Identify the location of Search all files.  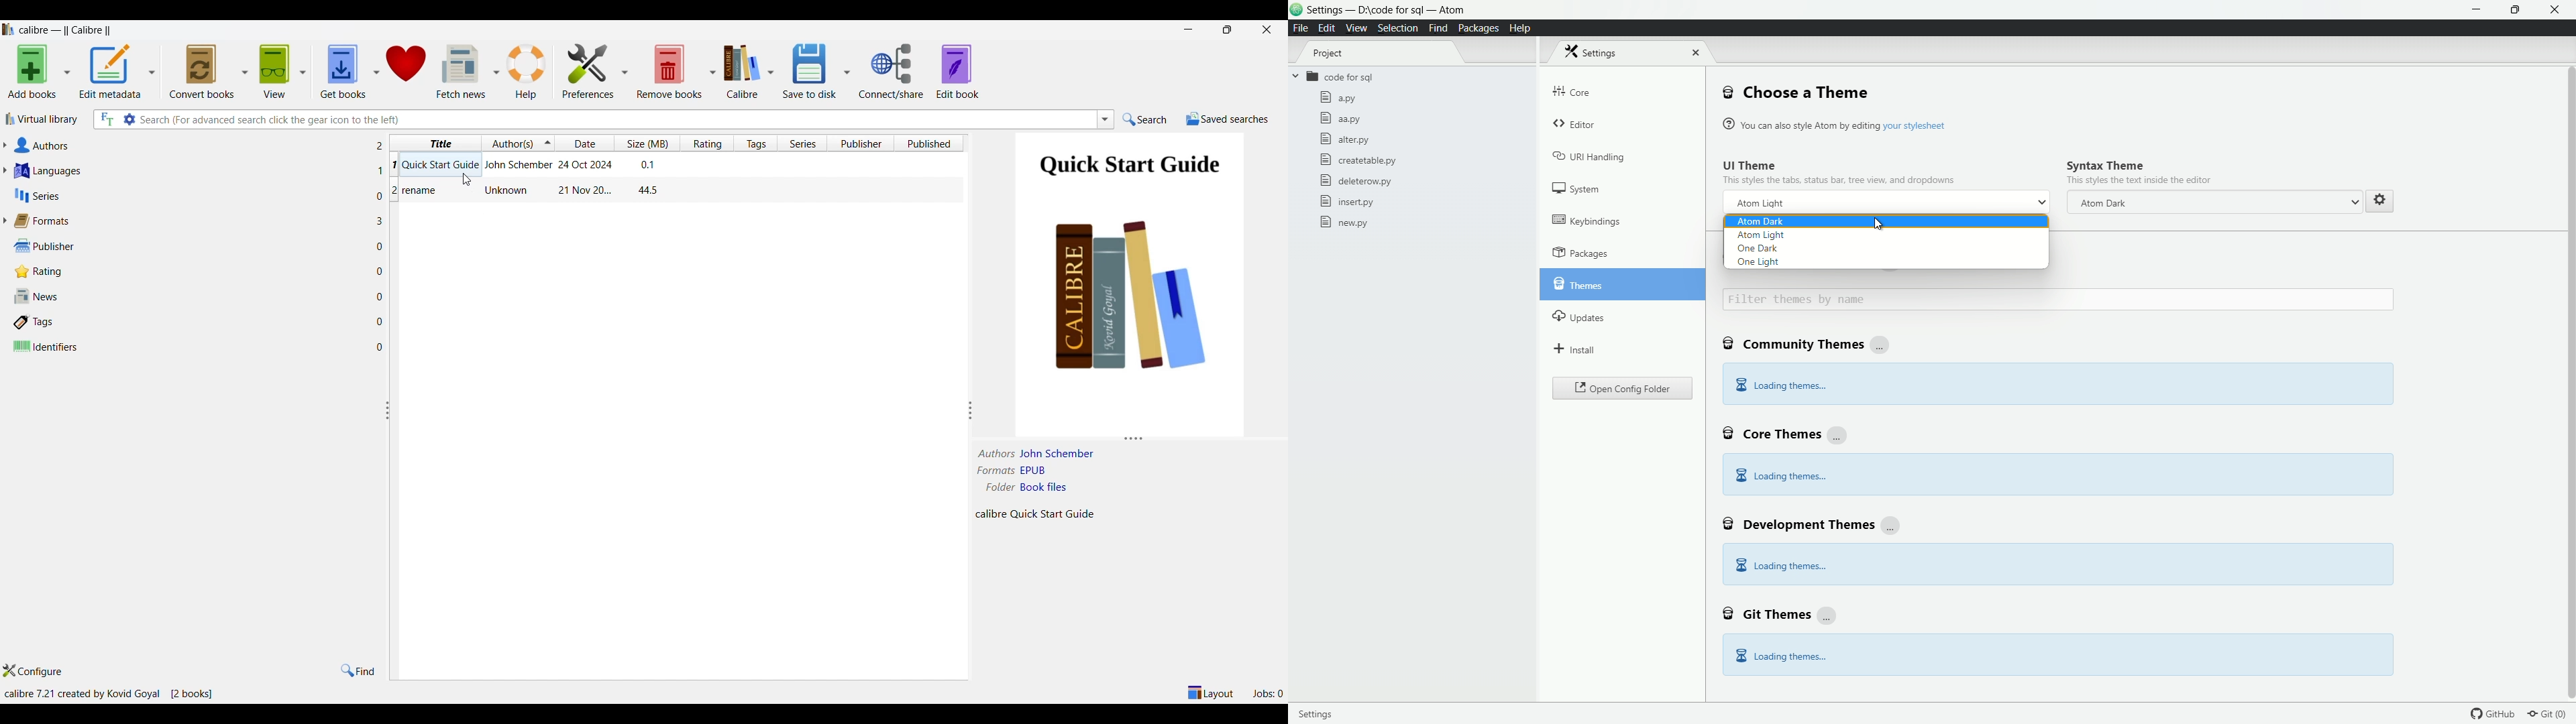
(106, 119).